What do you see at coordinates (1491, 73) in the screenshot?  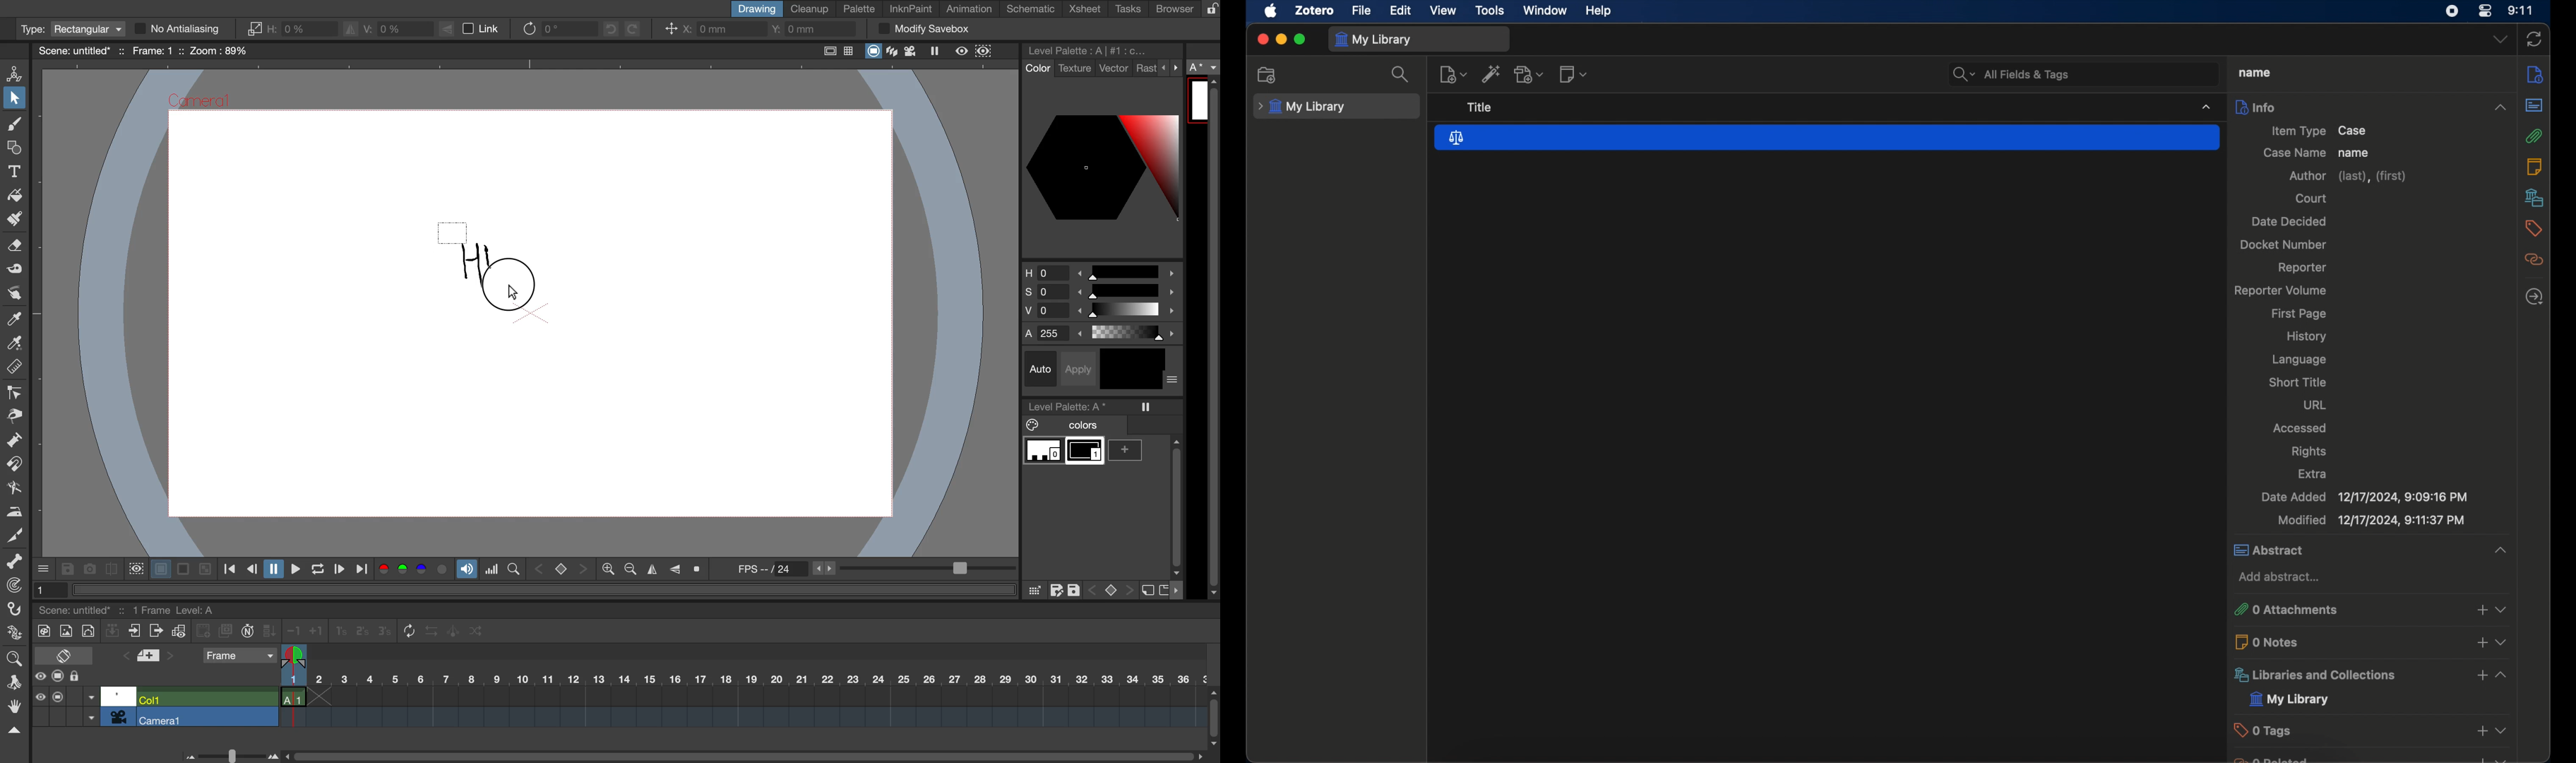 I see `add items by identifier` at bounding box center [1491, 73].